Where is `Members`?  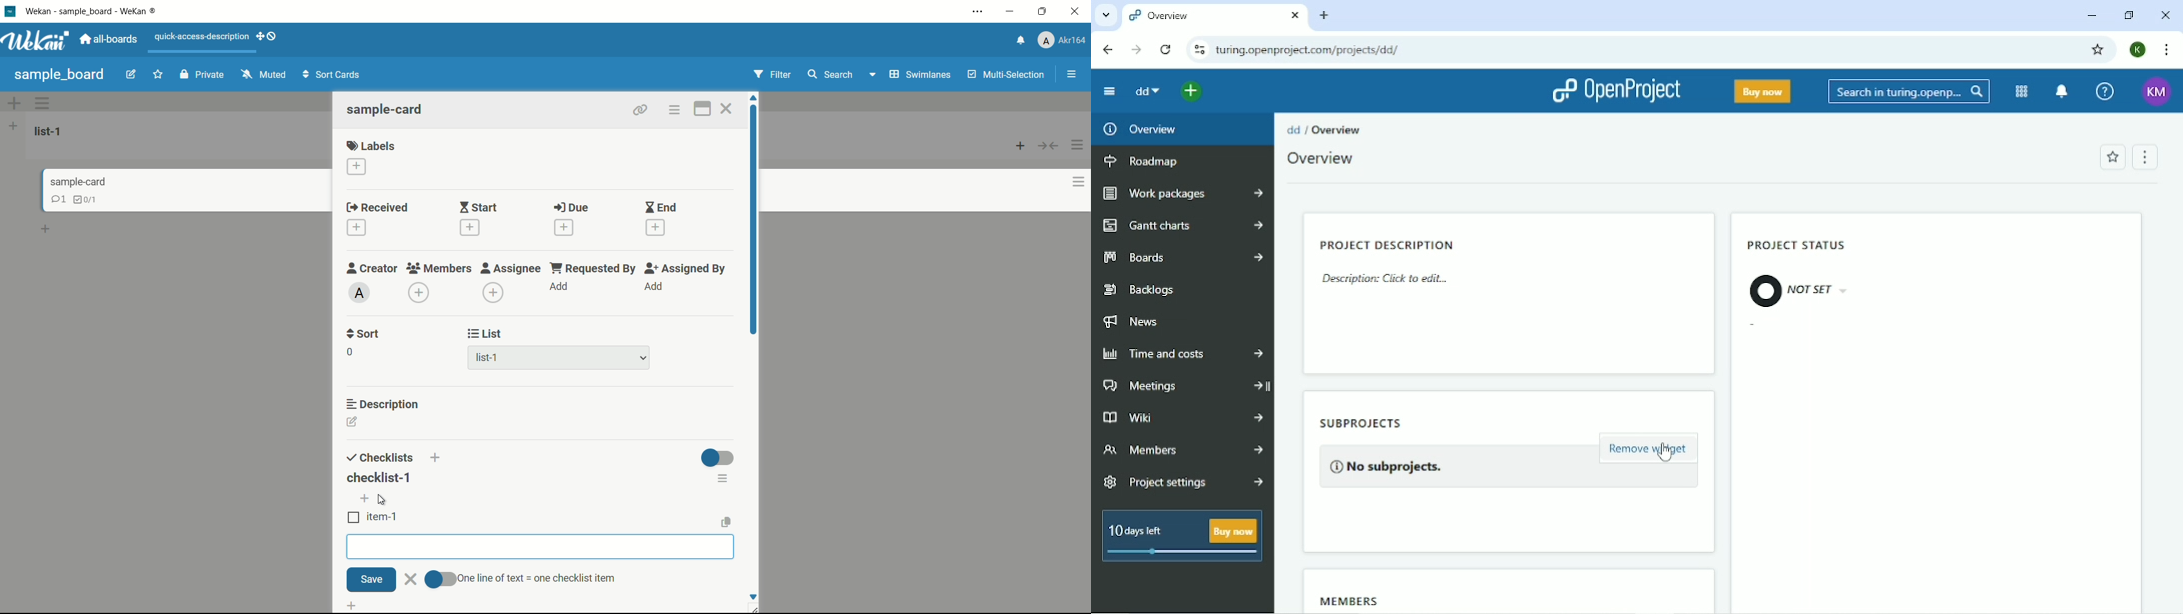
Members is located at coordinates (1183, 451).